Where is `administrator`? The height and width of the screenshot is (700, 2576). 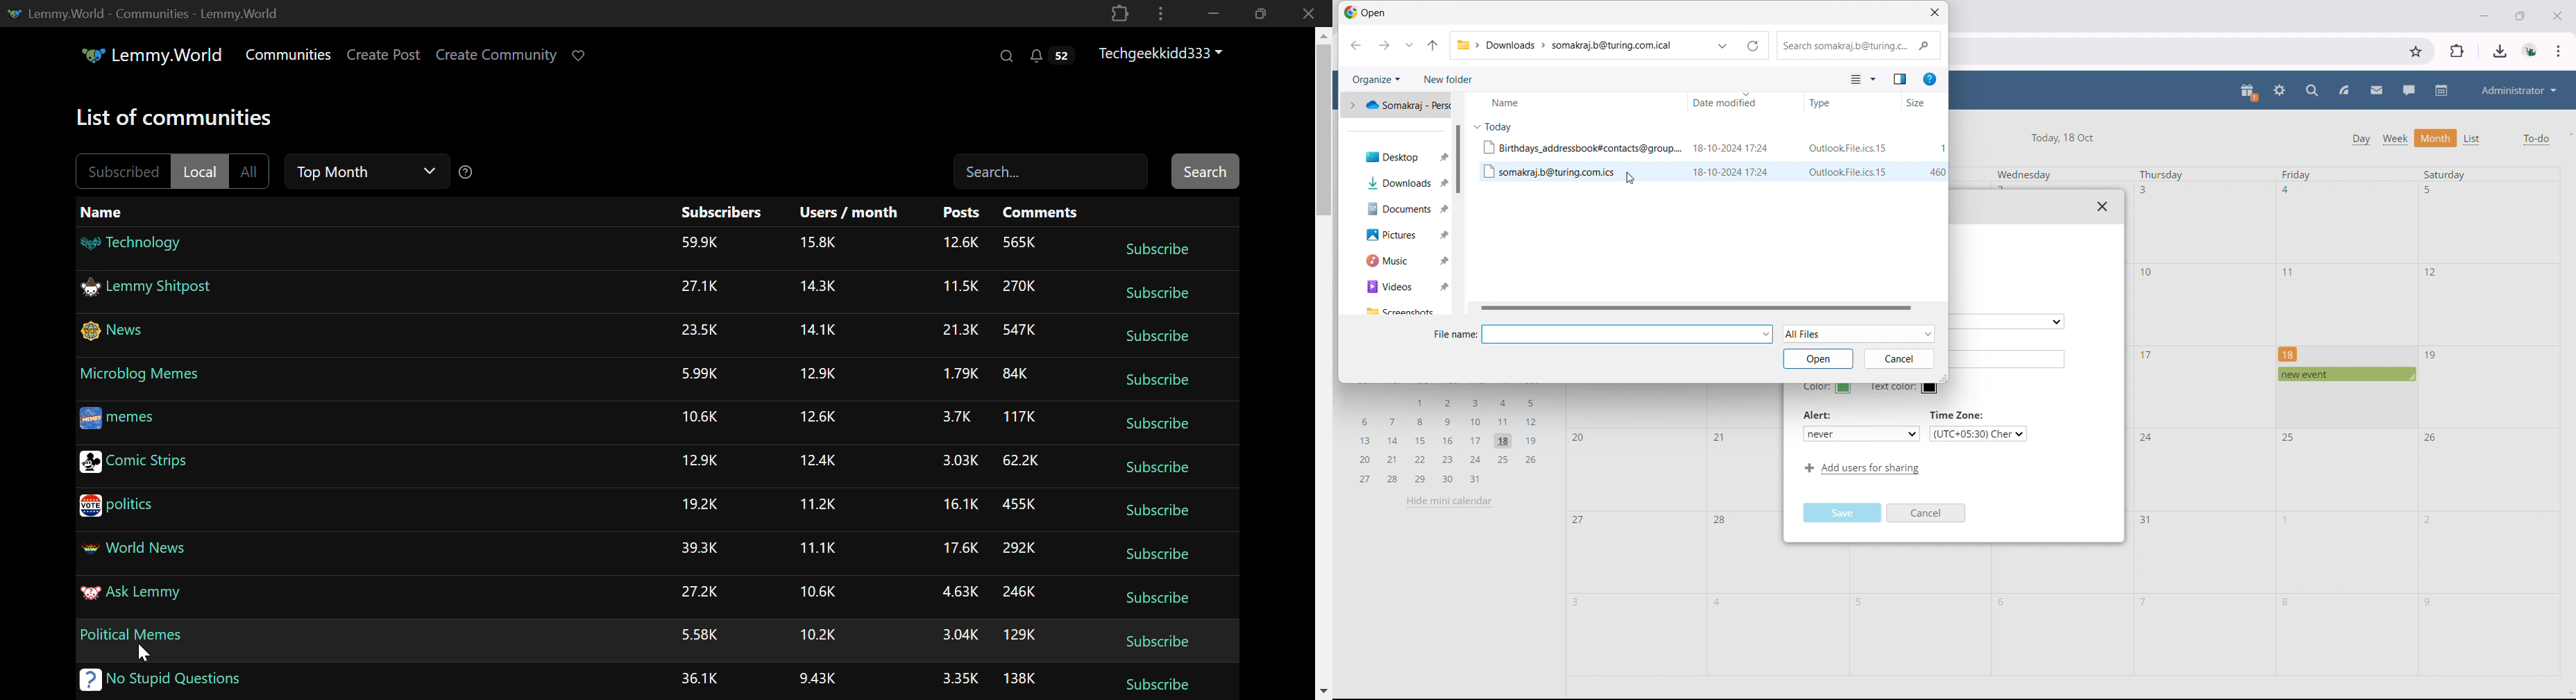 administrator is located at coordinates (2518, 90).